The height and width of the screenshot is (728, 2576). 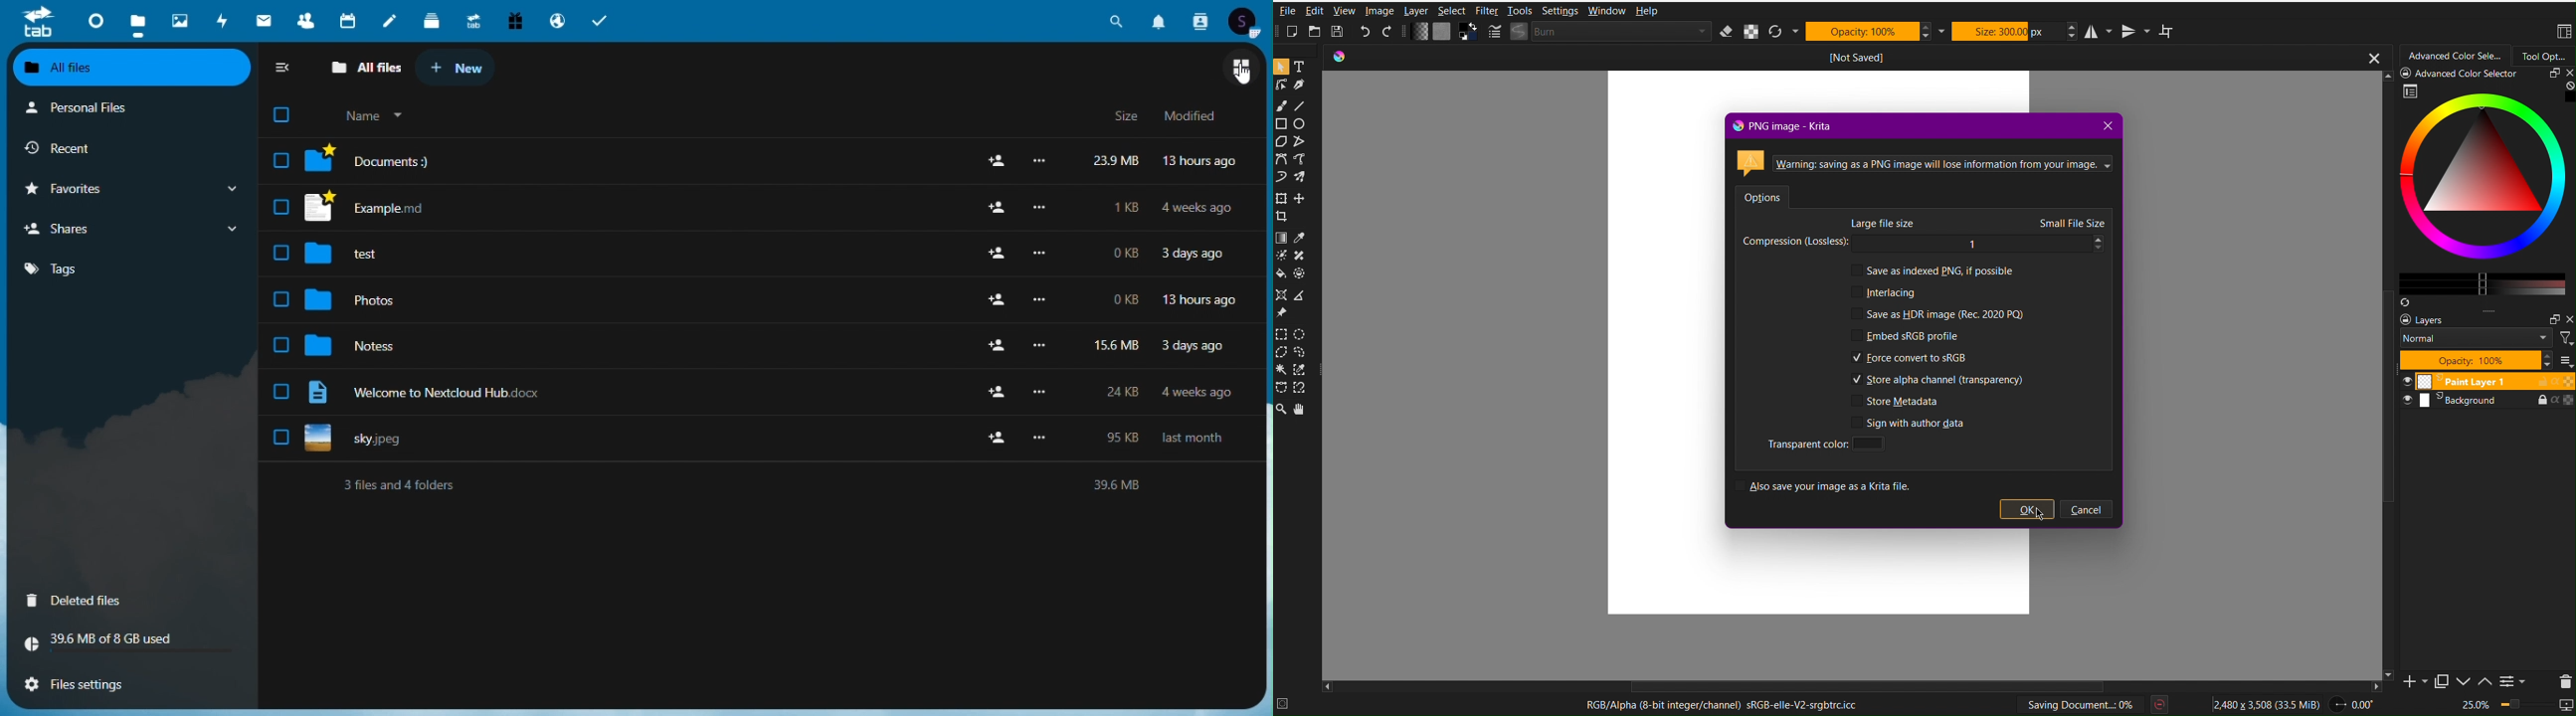 What do you see at coordinates (555, 20) in the screenshot?
I see `email hosting` at bounding box center [555, 20].